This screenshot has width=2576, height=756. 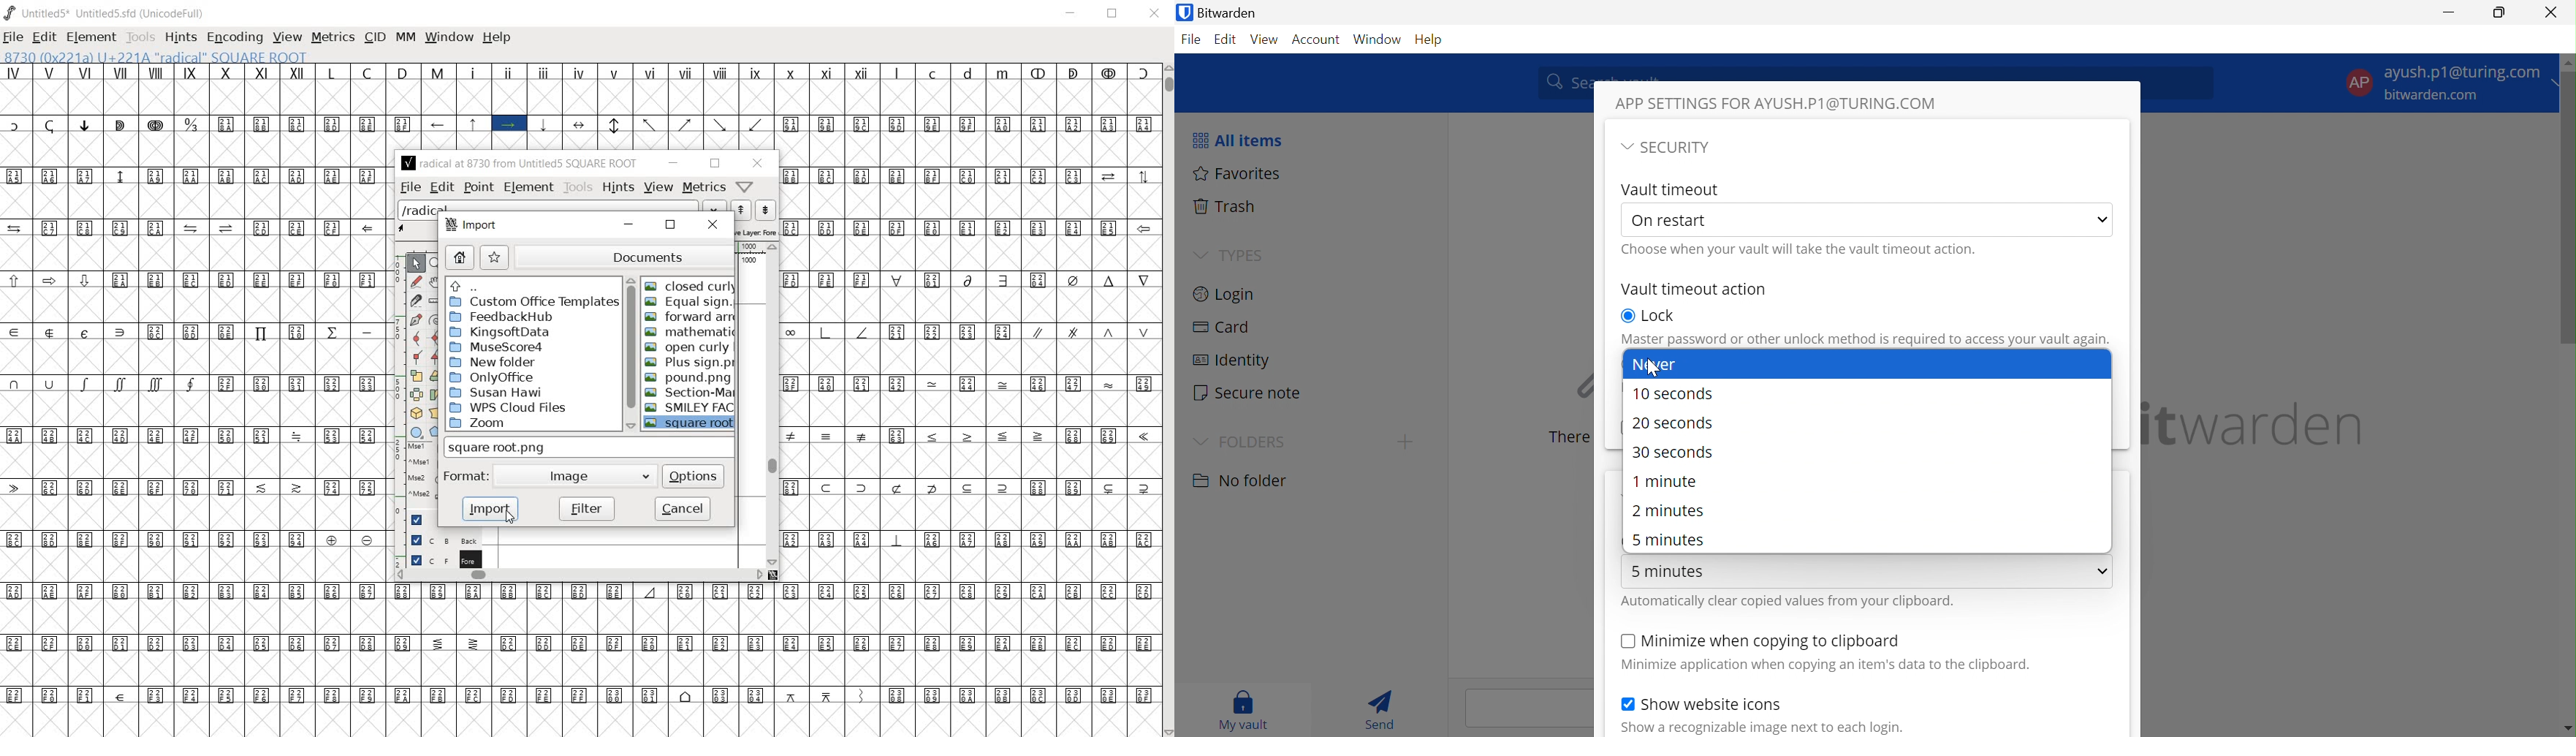 I want to click on Equal sign, so click(x=690, y=301).